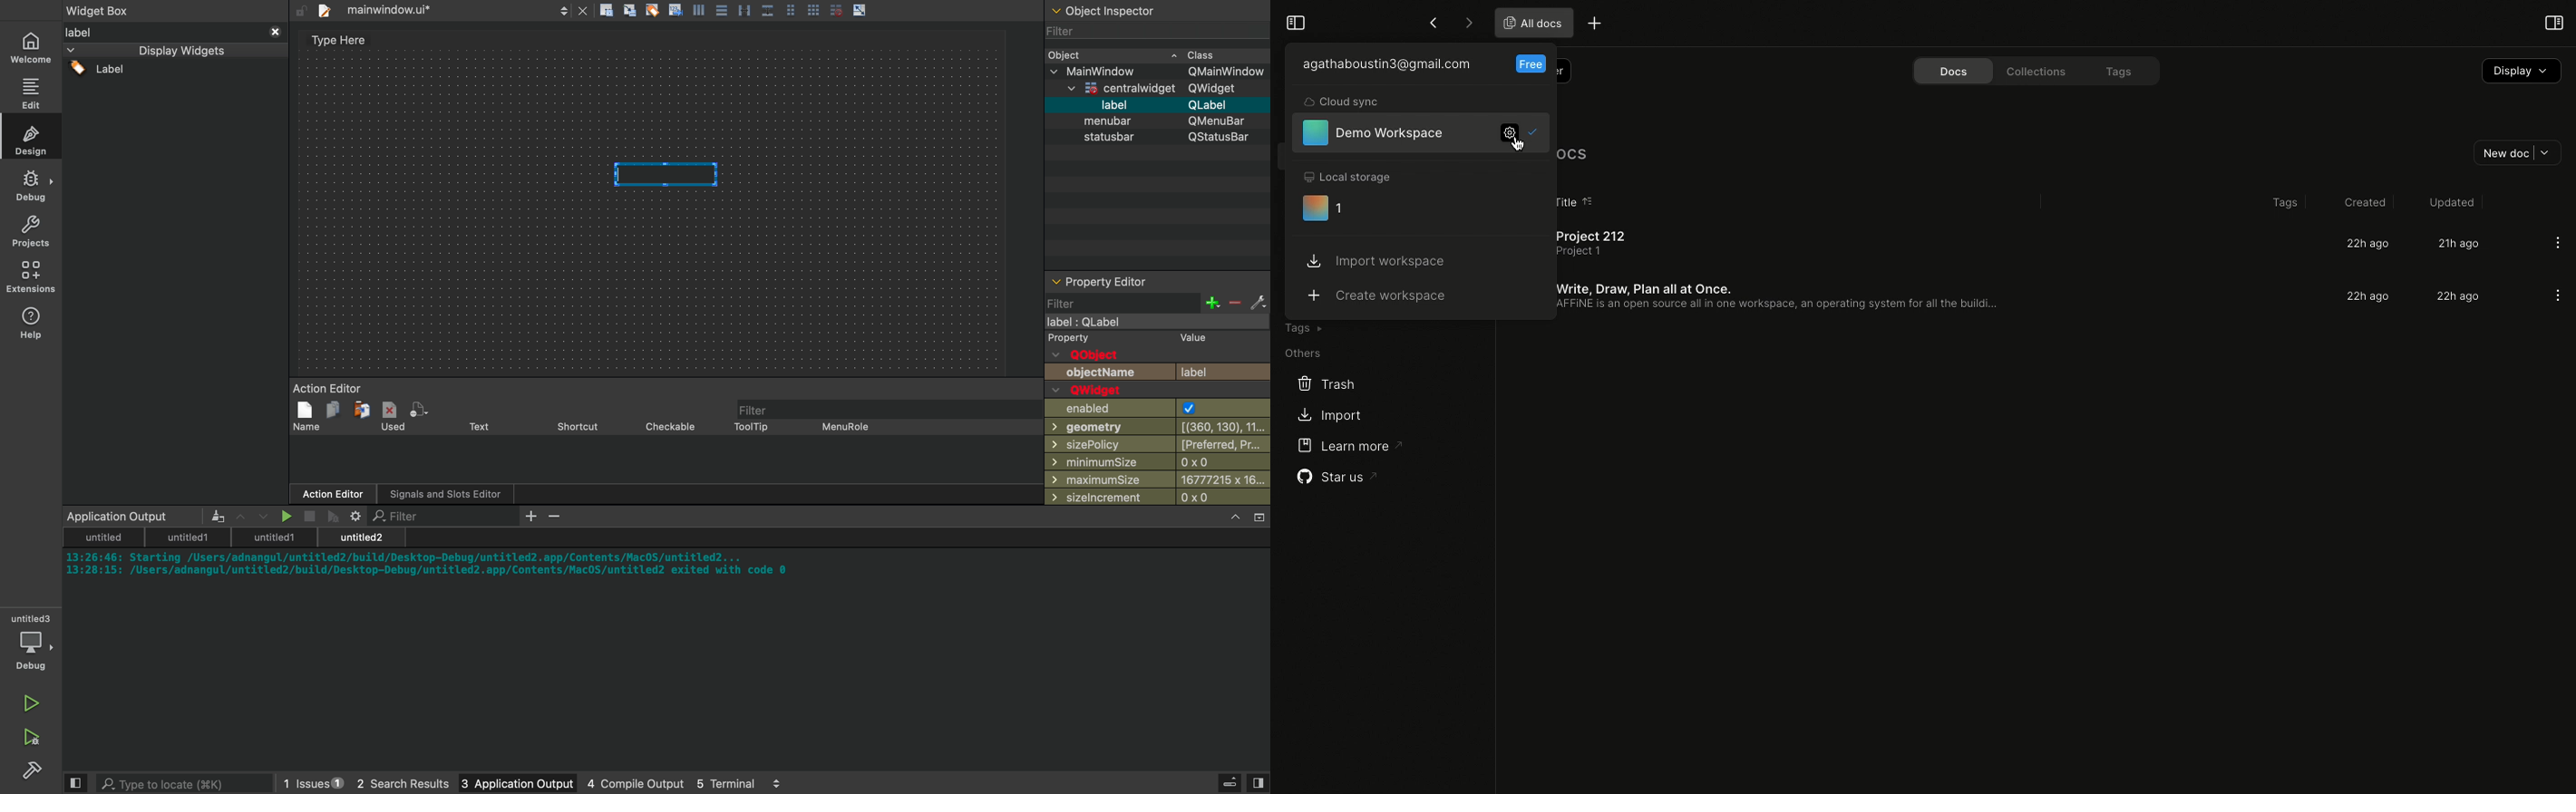 This screenshot has width=2576, height=812. I want to click on , so click(34, 772).